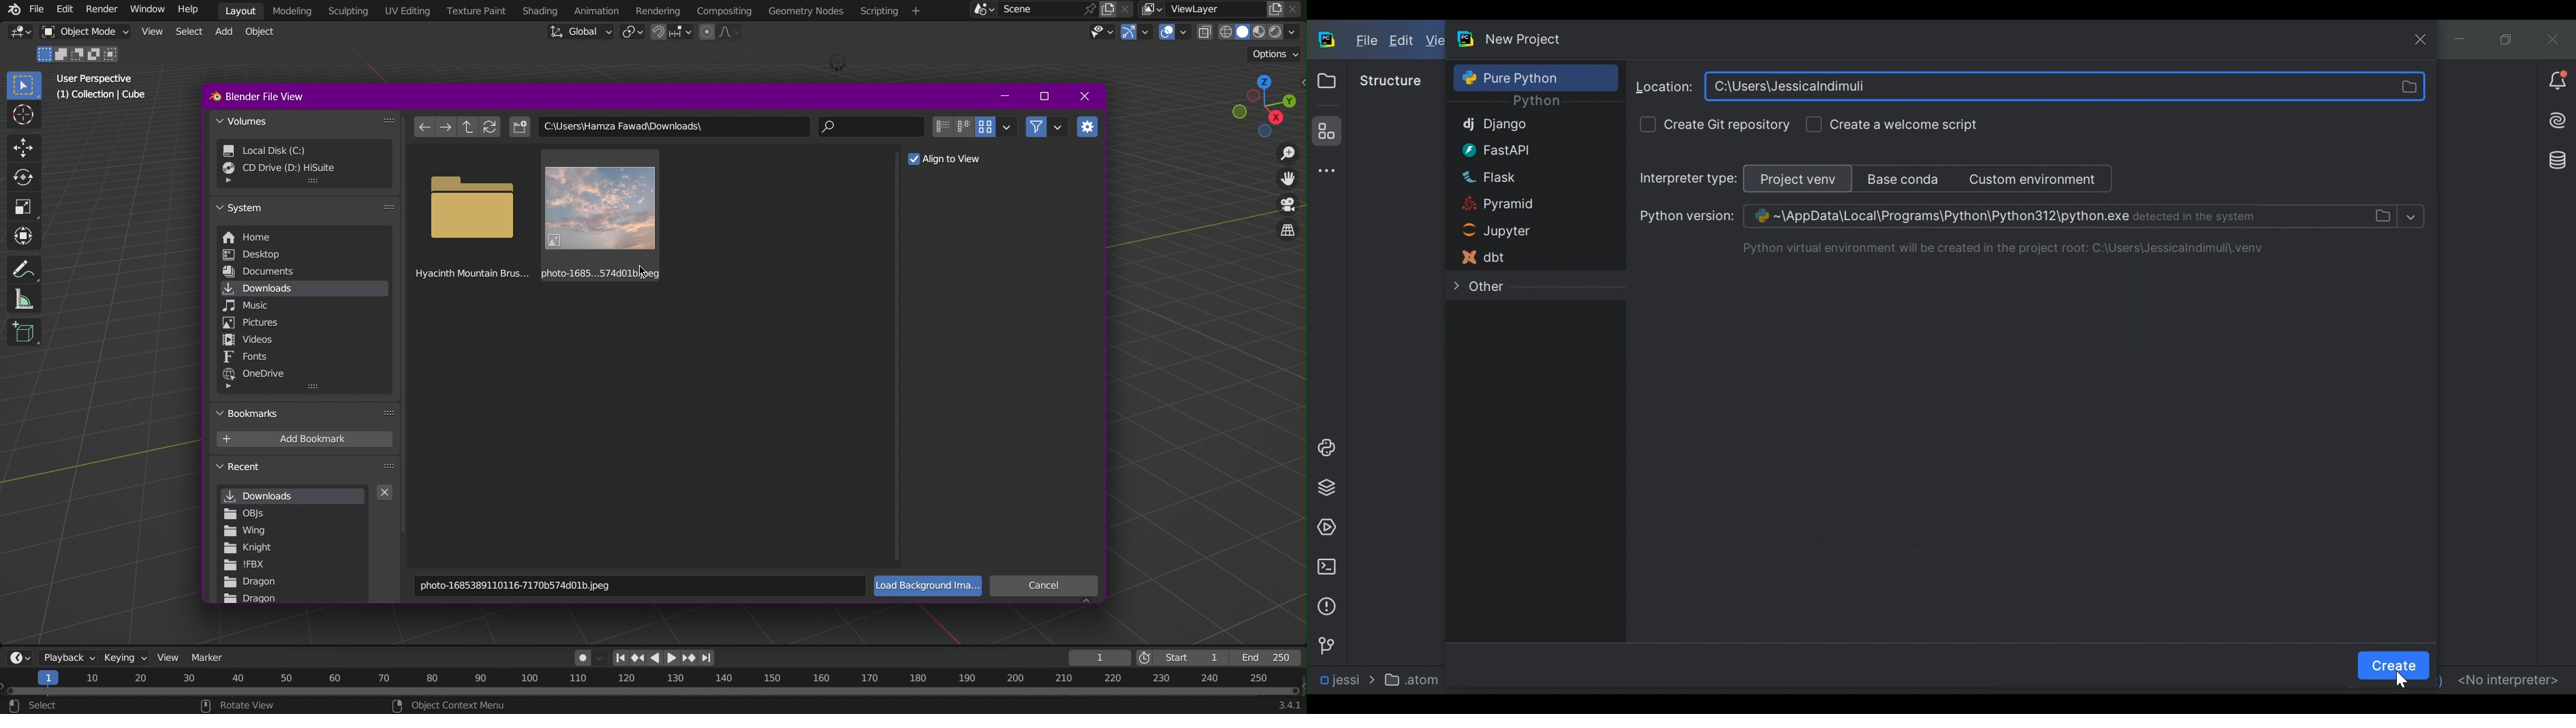 This screenshot has width=2576, height=728. Describe the element at coordinates (1660, 85) in the screenshot. I see `Browse location` at that location.